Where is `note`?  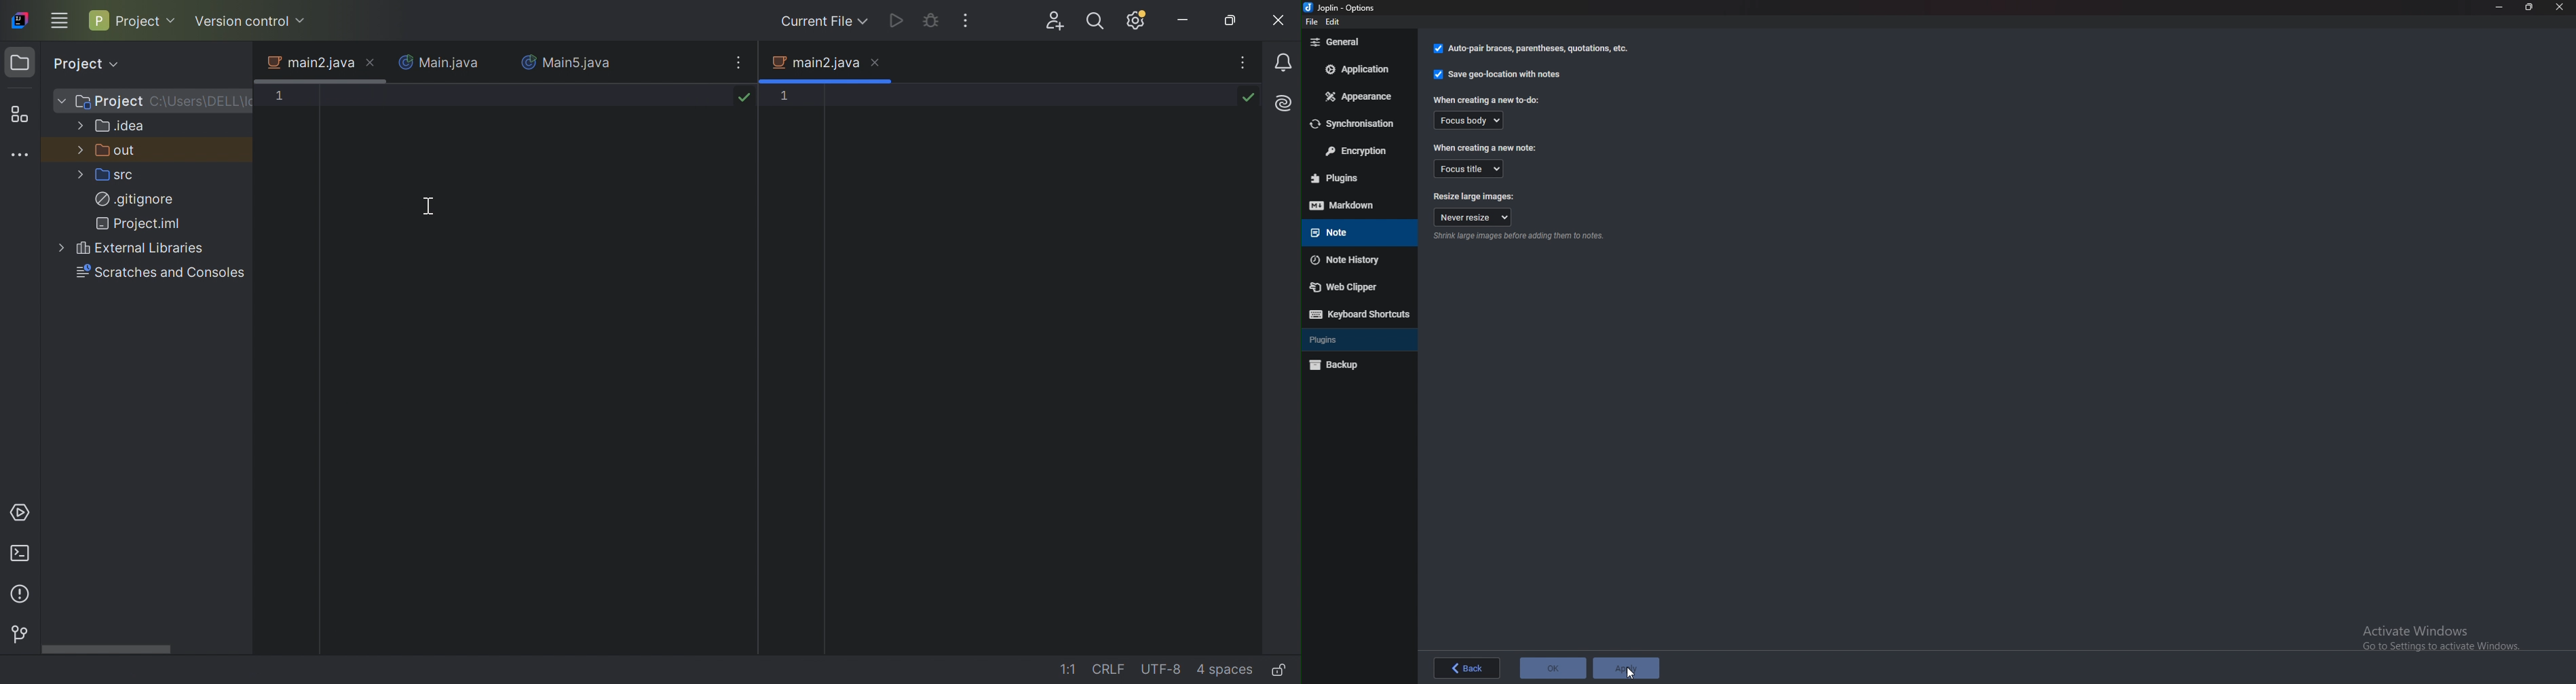
note is located at coordinates (1353, 231).